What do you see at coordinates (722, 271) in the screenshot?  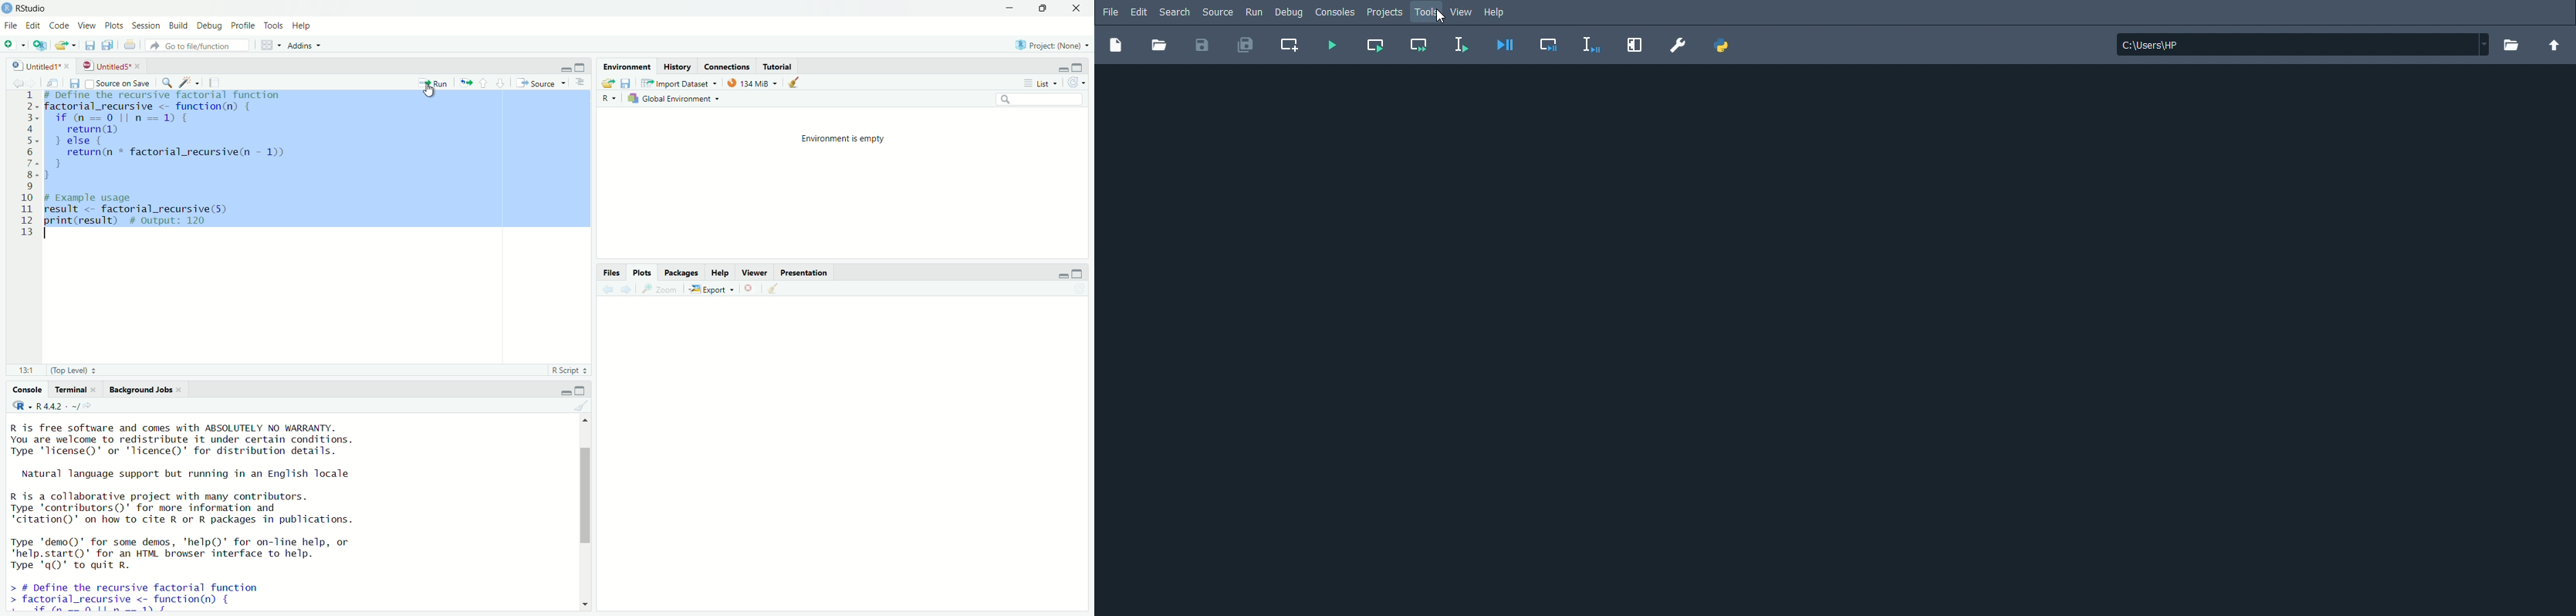 I see `Help` at bounding box center [722, 271].